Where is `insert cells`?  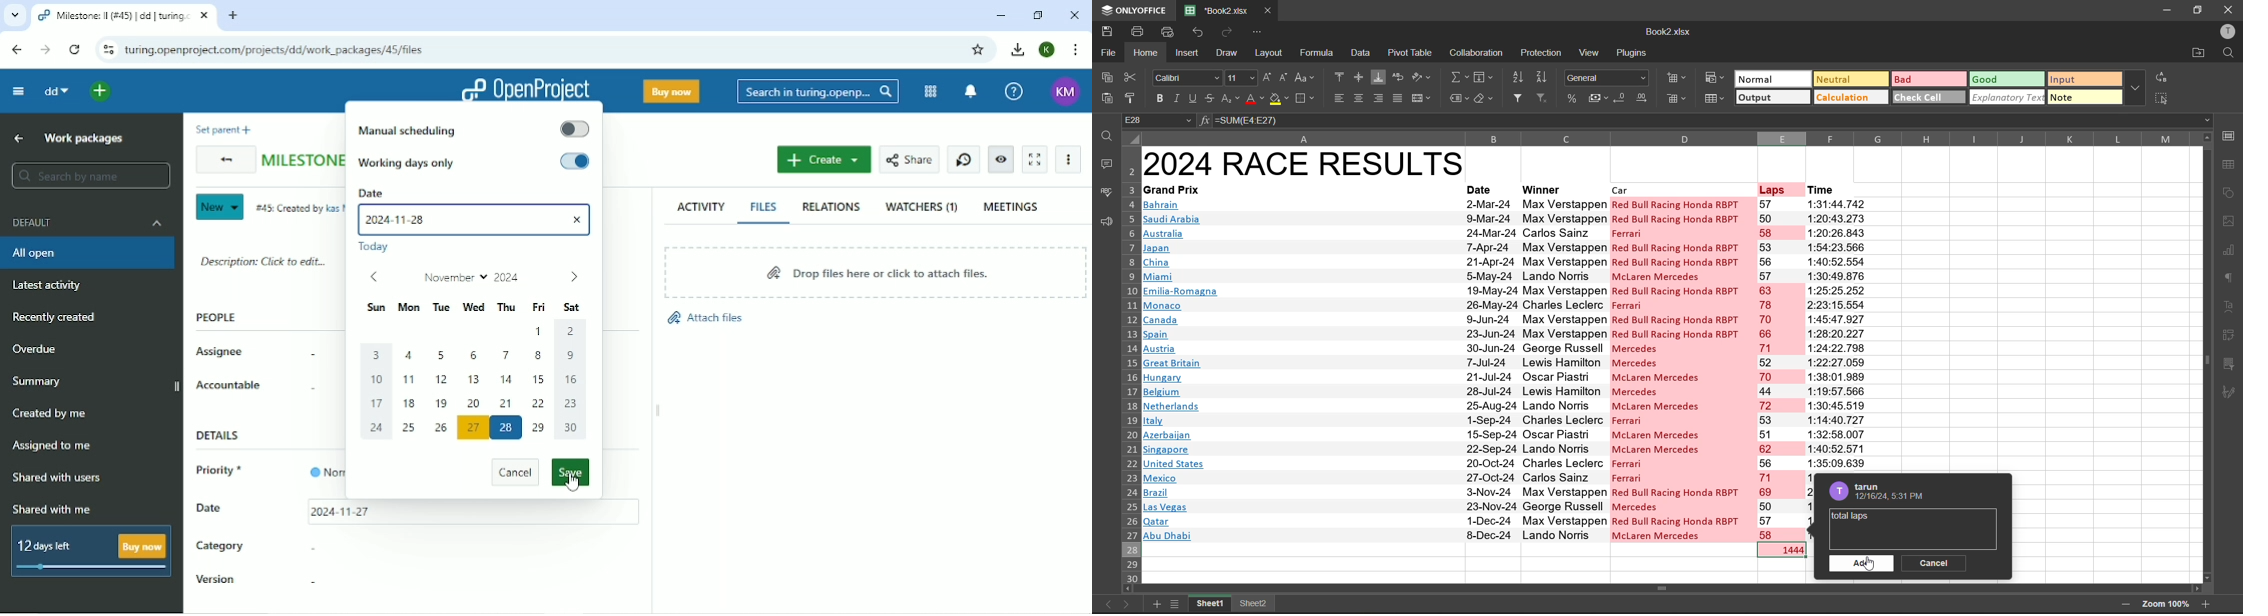
insert cells is located at coordinates (1679, 79).